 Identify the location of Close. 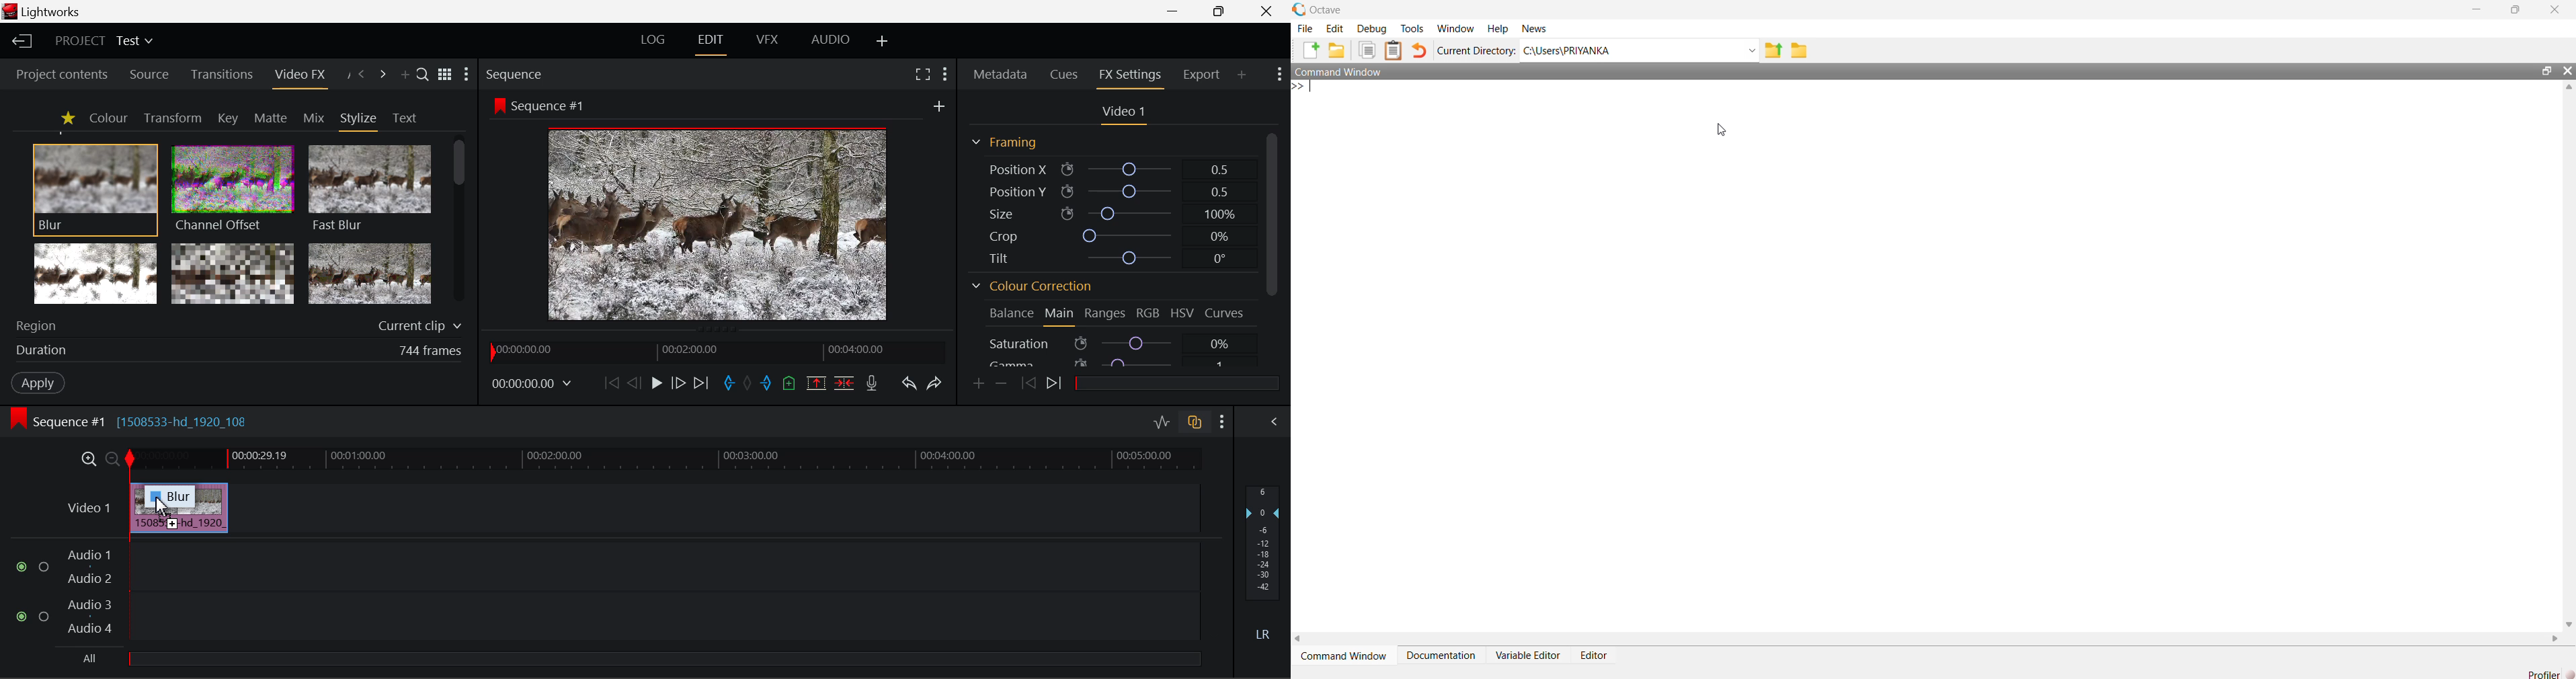
(2568, 72).